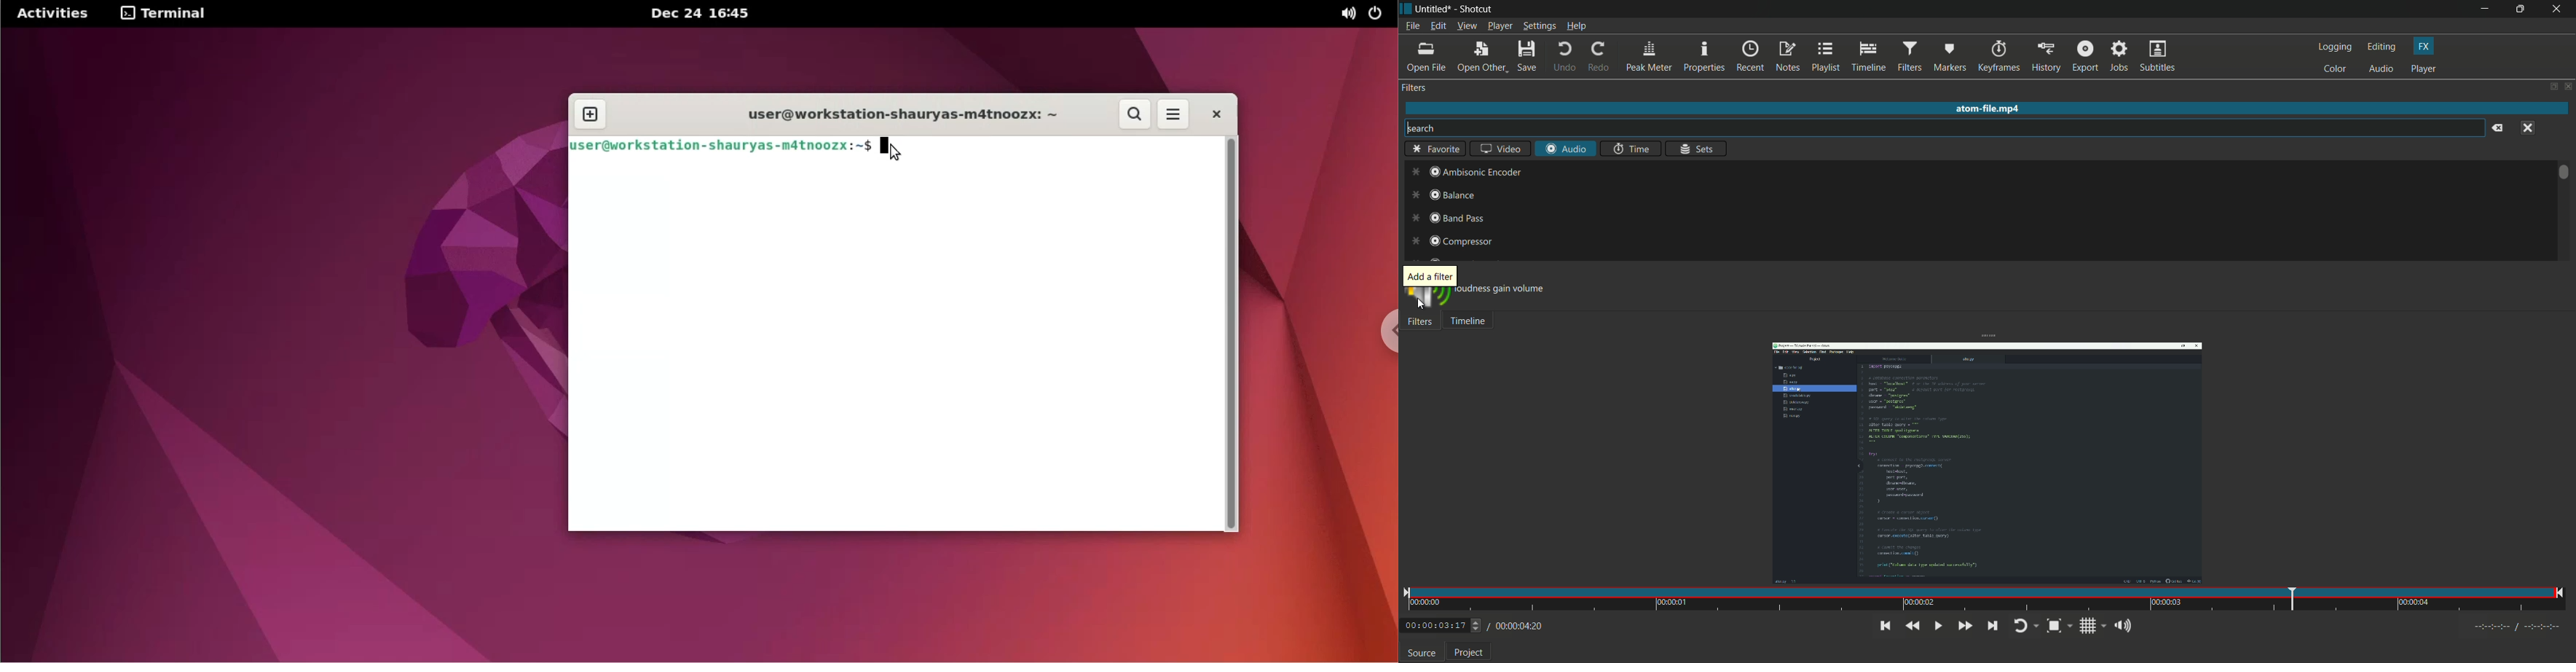 The width and height of the screenshot is (2576, 672). What do you see at coordinates (1539, 26) in the screenshot?
I see `settings menu` at bounding box center [1539, 26].